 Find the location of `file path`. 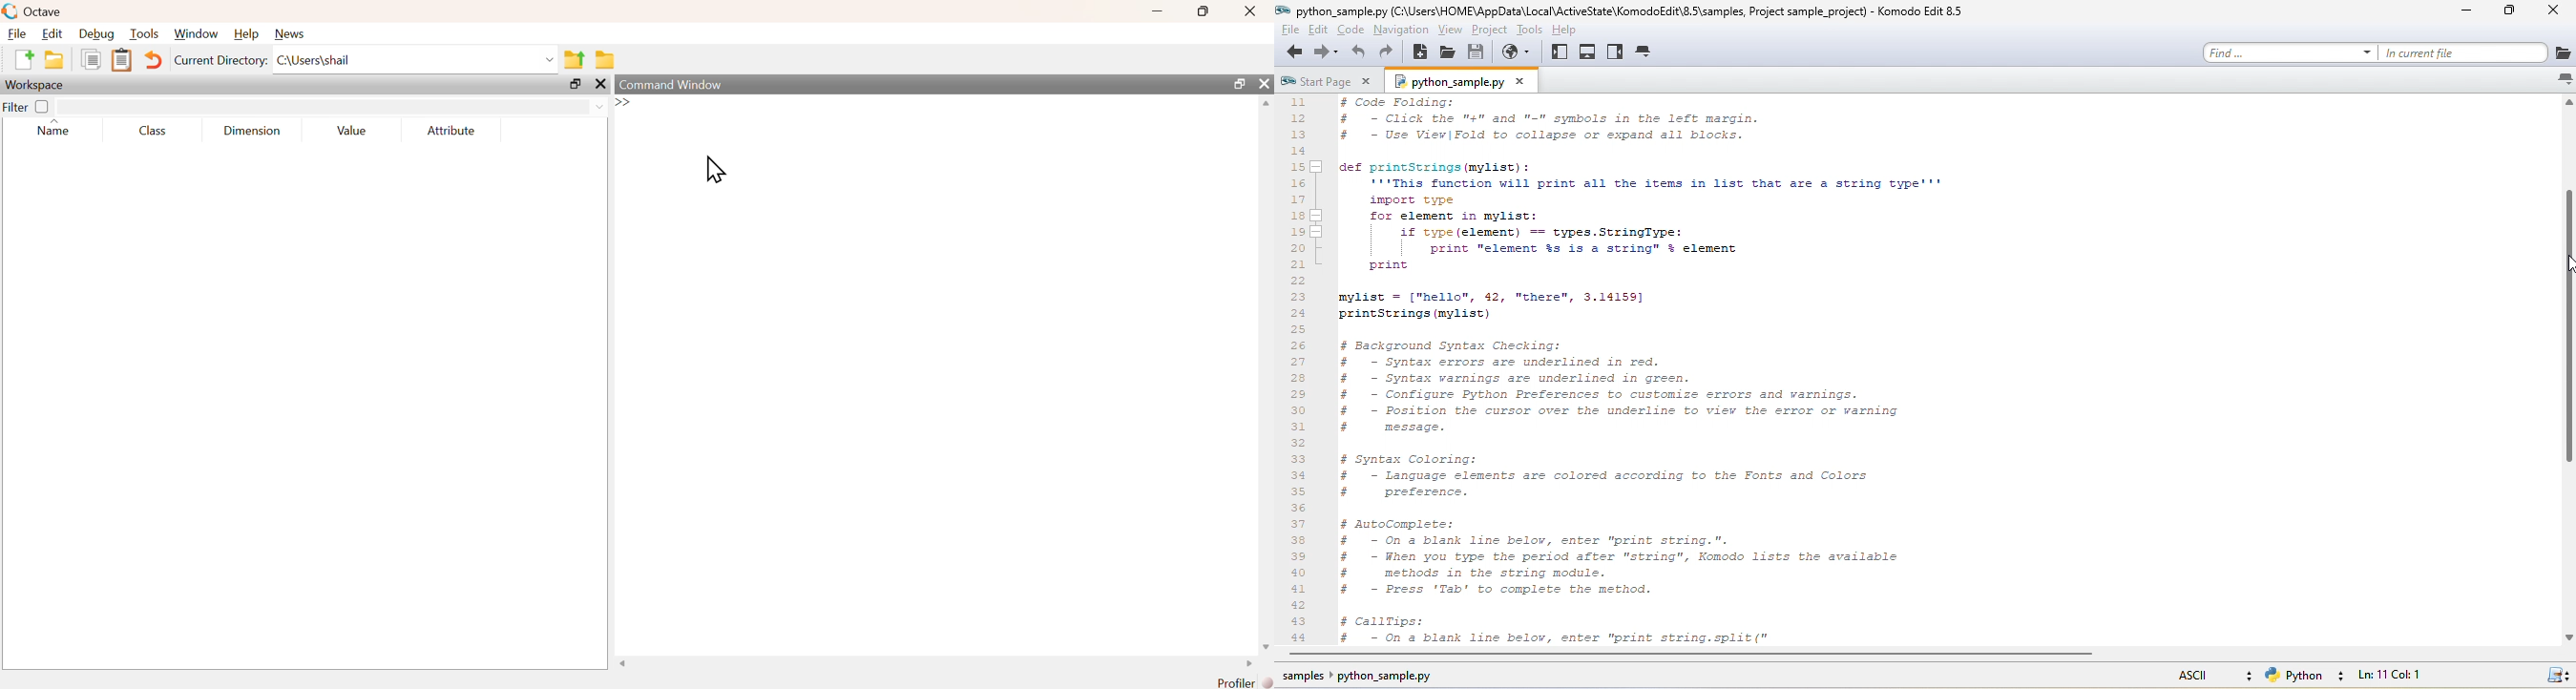

file path is located at coordinates (1629, 10).